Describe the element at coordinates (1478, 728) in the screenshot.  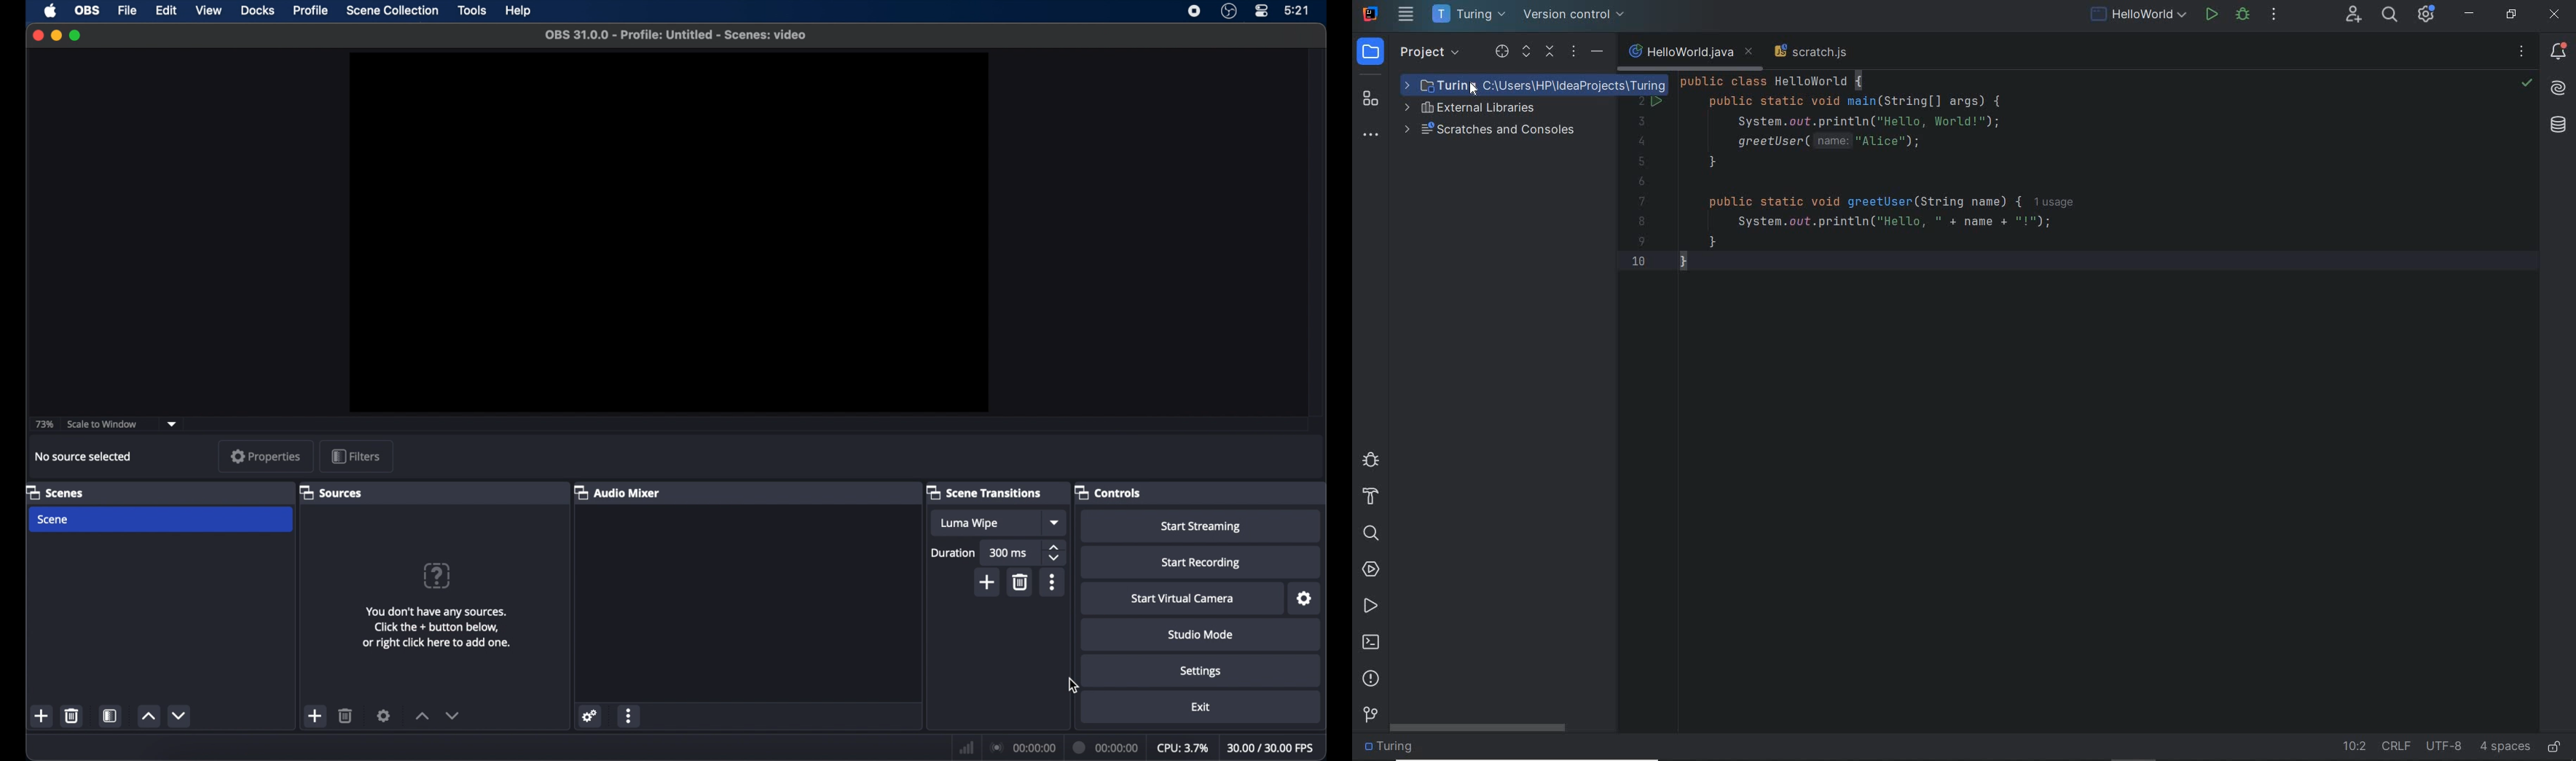
I see `scrollbar` at that location.